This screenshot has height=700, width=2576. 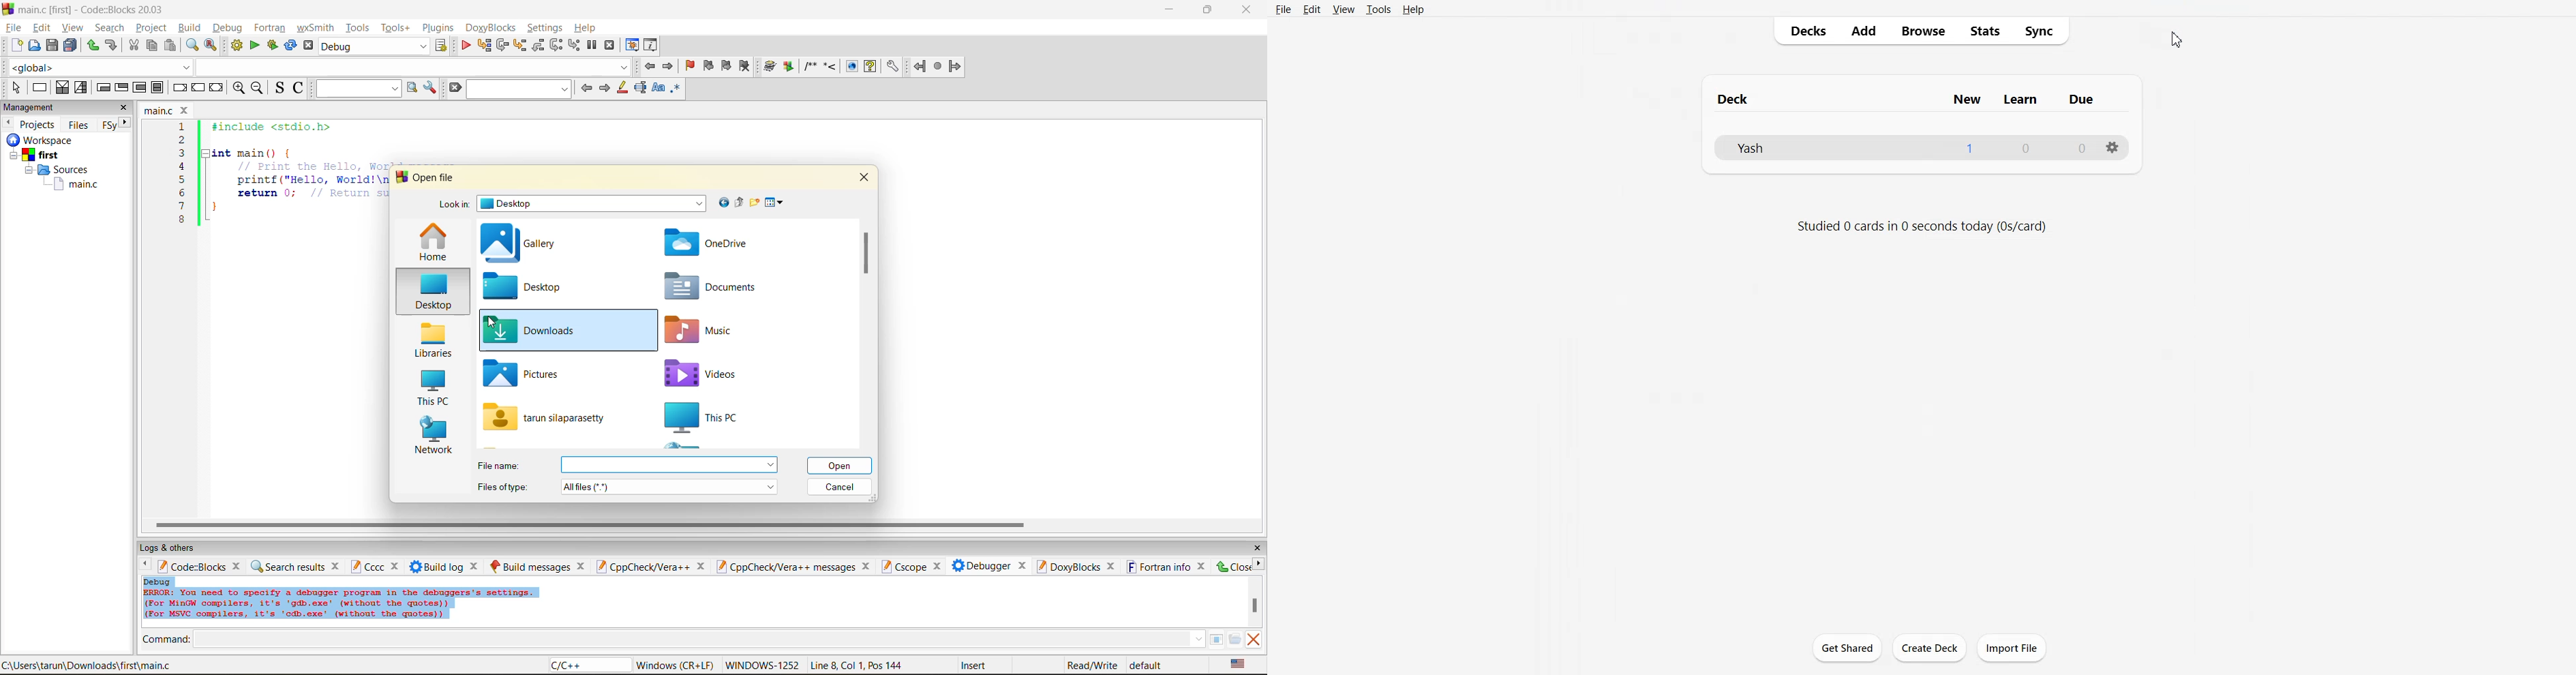 I want to click on close, so click(x=337, y=565).